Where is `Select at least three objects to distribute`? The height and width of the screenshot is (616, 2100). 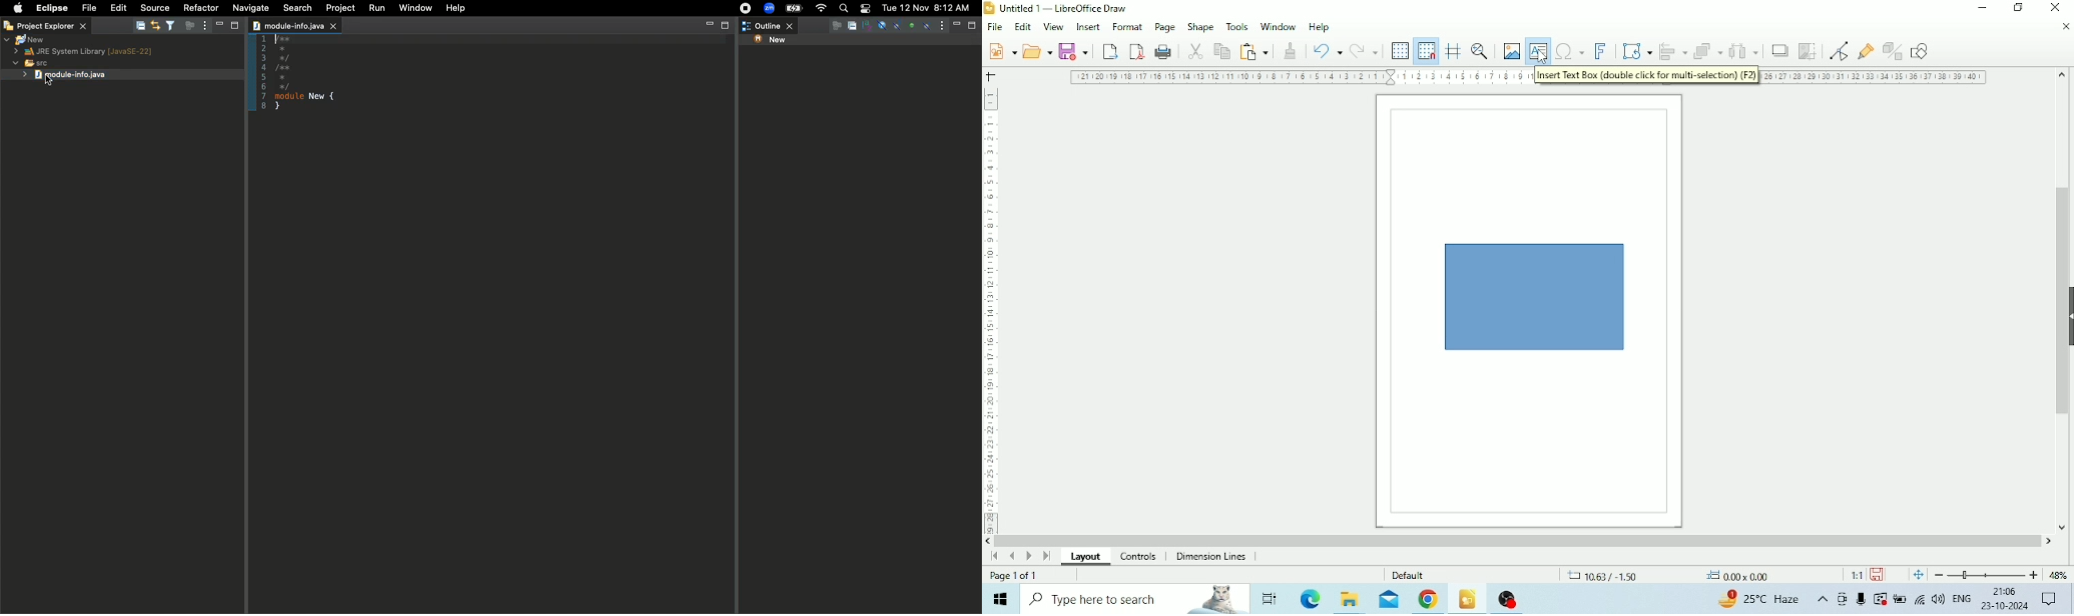
Select at least three objects to distribute is located at coordinates (1744, 50).